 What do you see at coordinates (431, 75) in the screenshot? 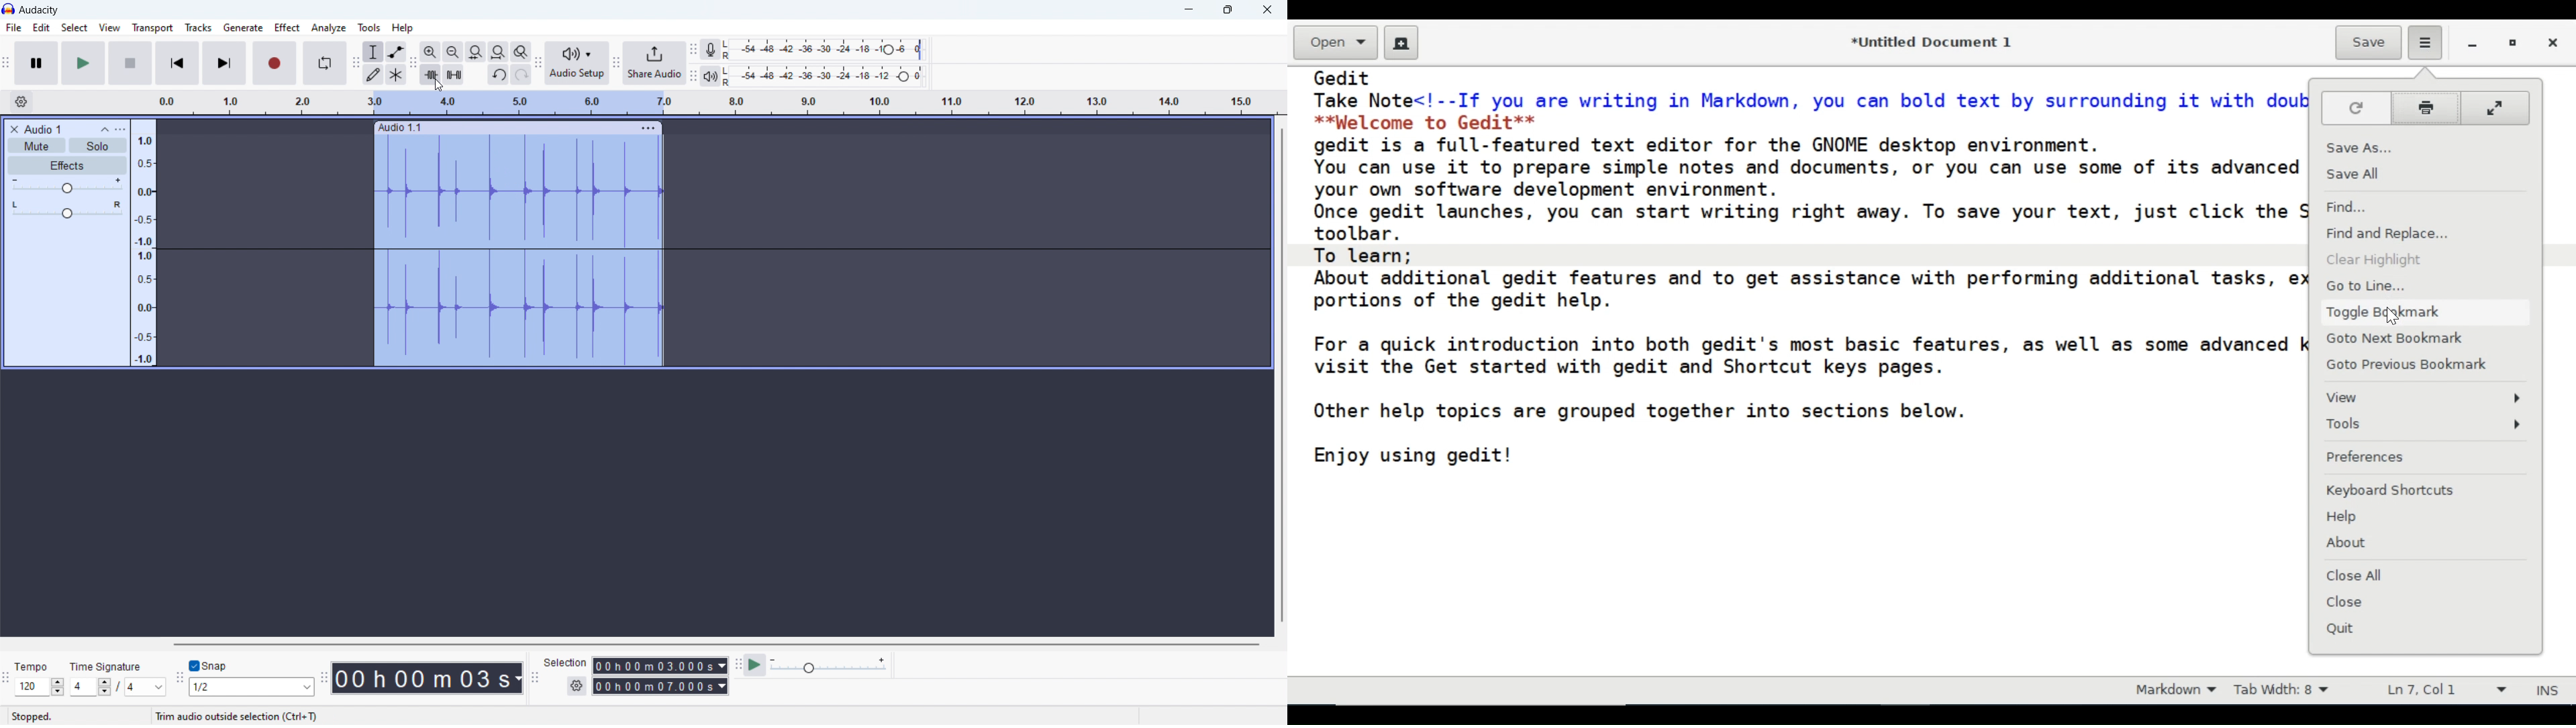
I see `trim audio outside selection` at bounding box center [431, 75].